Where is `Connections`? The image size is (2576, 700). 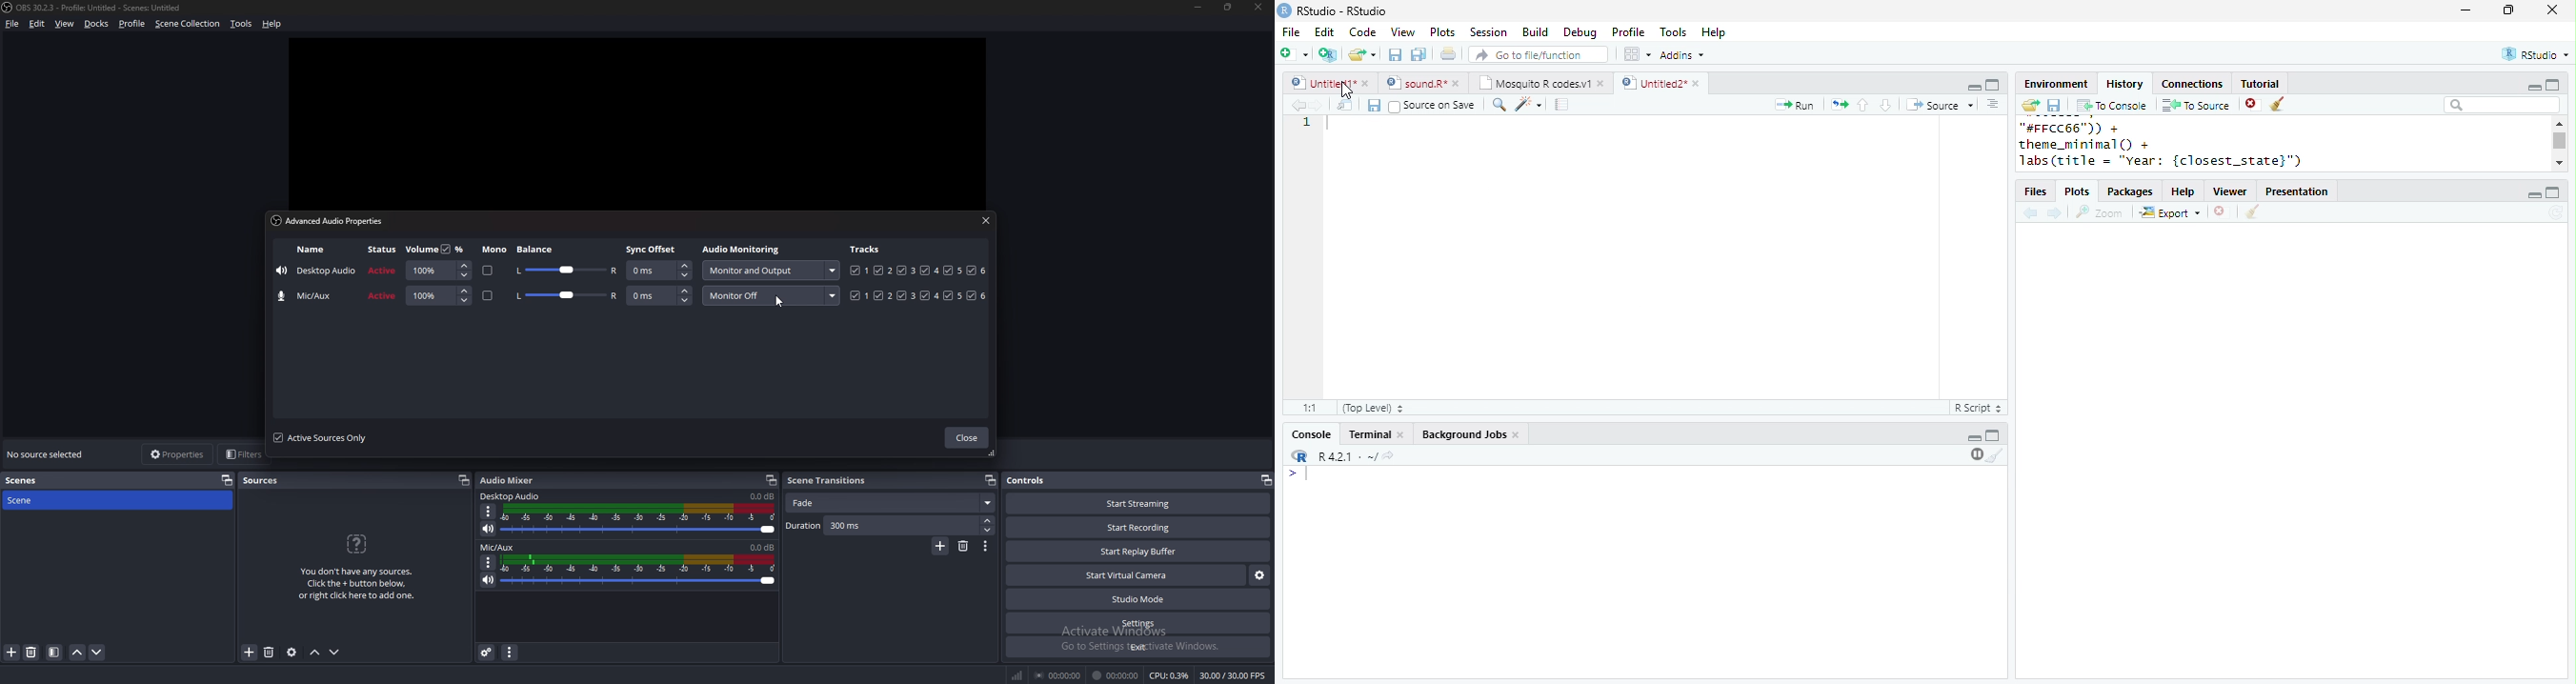
Connections is located at coordinates (2191, 84).